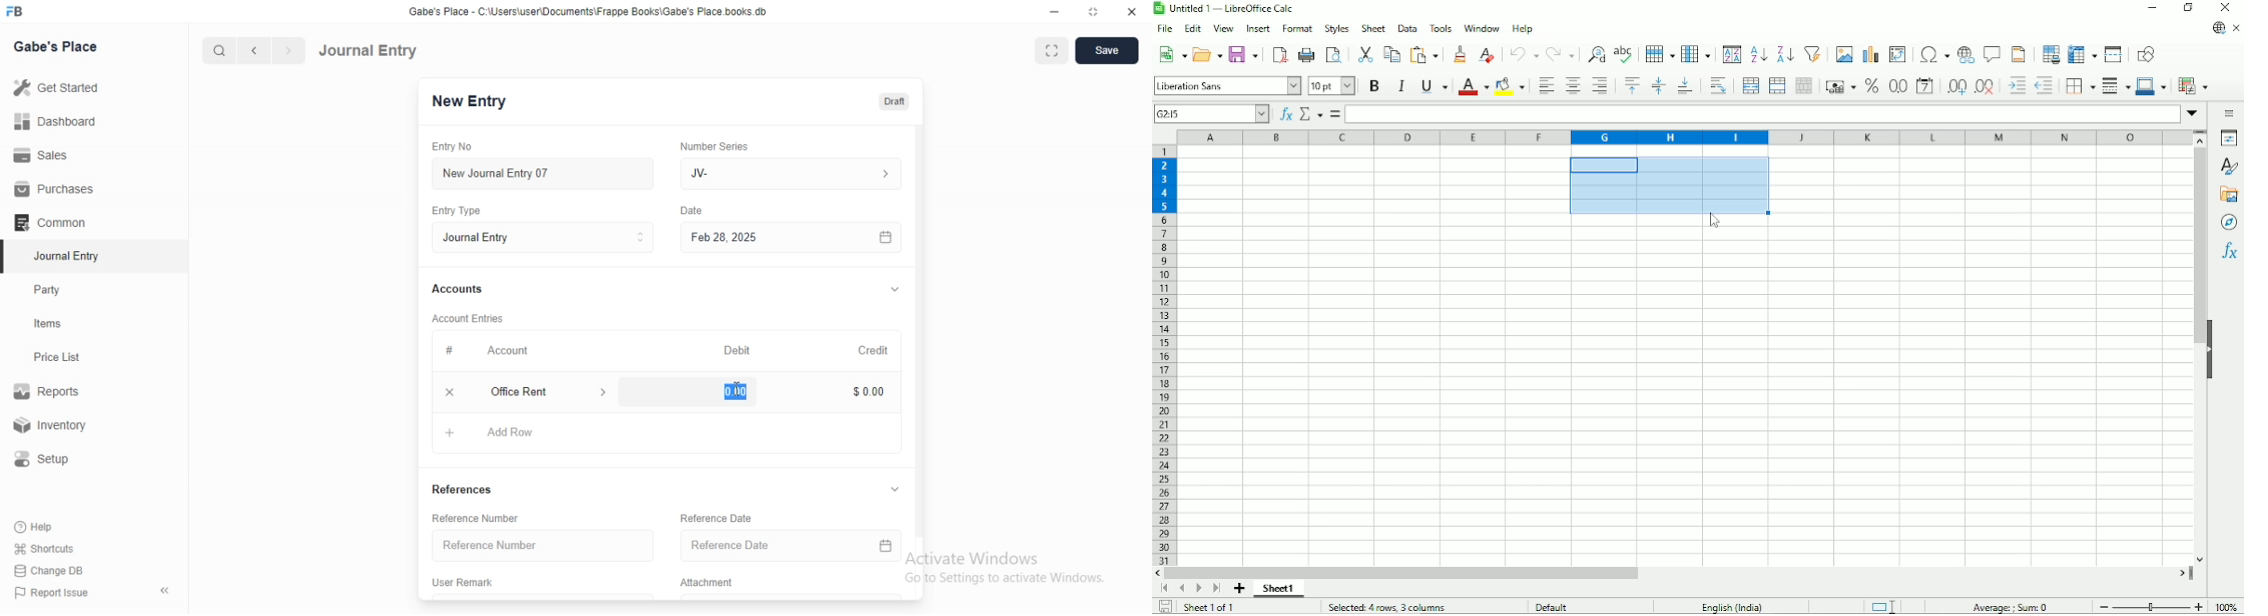 The image size is (2268, 616). What do you see at coordinates (1777, 85) in the screenshot?
I see `Merge cells` at bounding box center [1777, 85].